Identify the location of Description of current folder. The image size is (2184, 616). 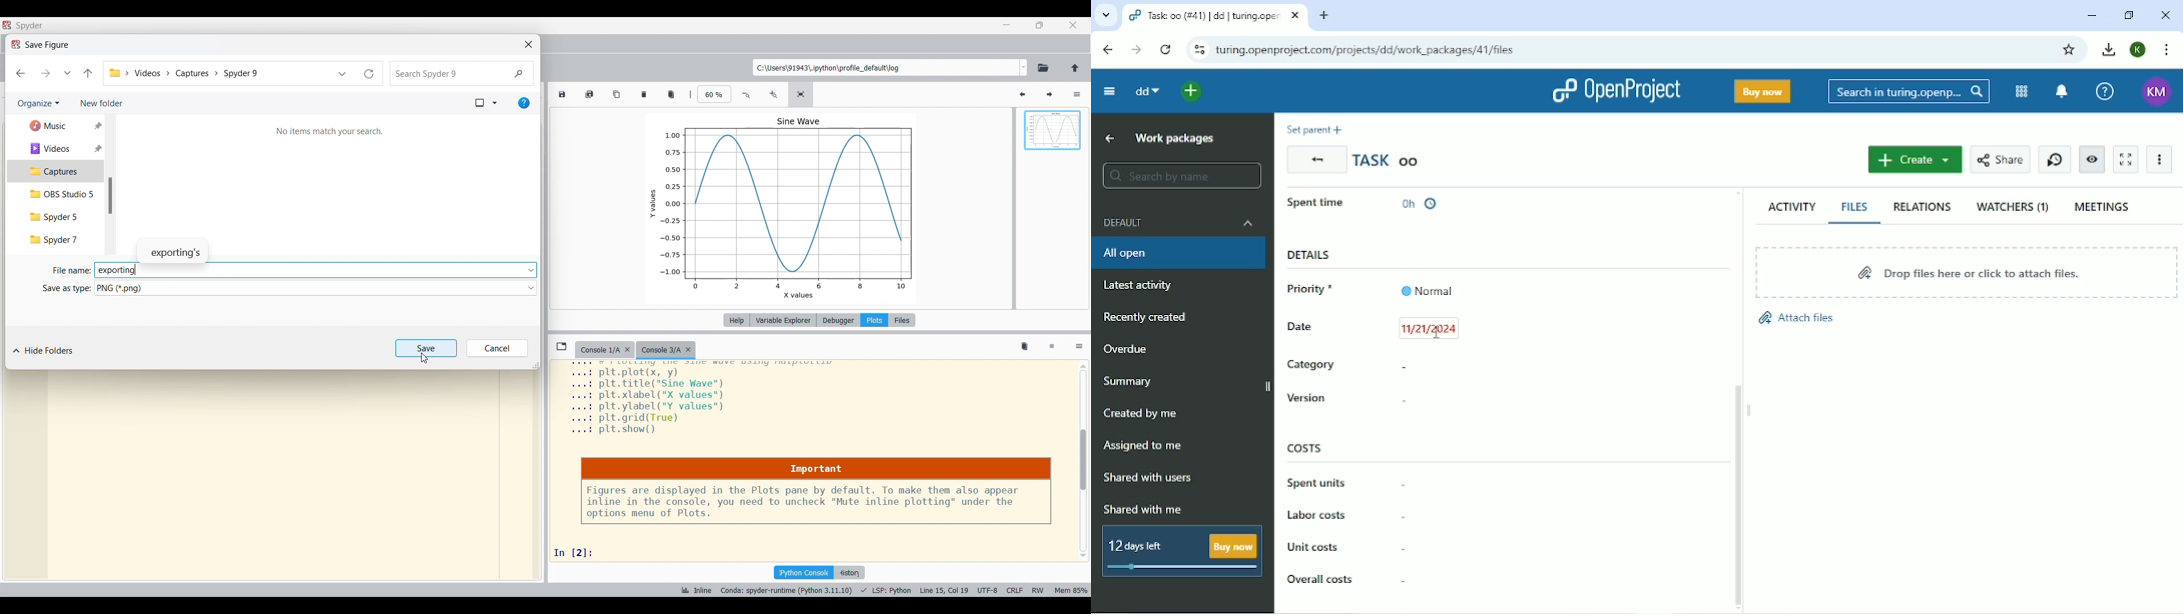
(327, 131).